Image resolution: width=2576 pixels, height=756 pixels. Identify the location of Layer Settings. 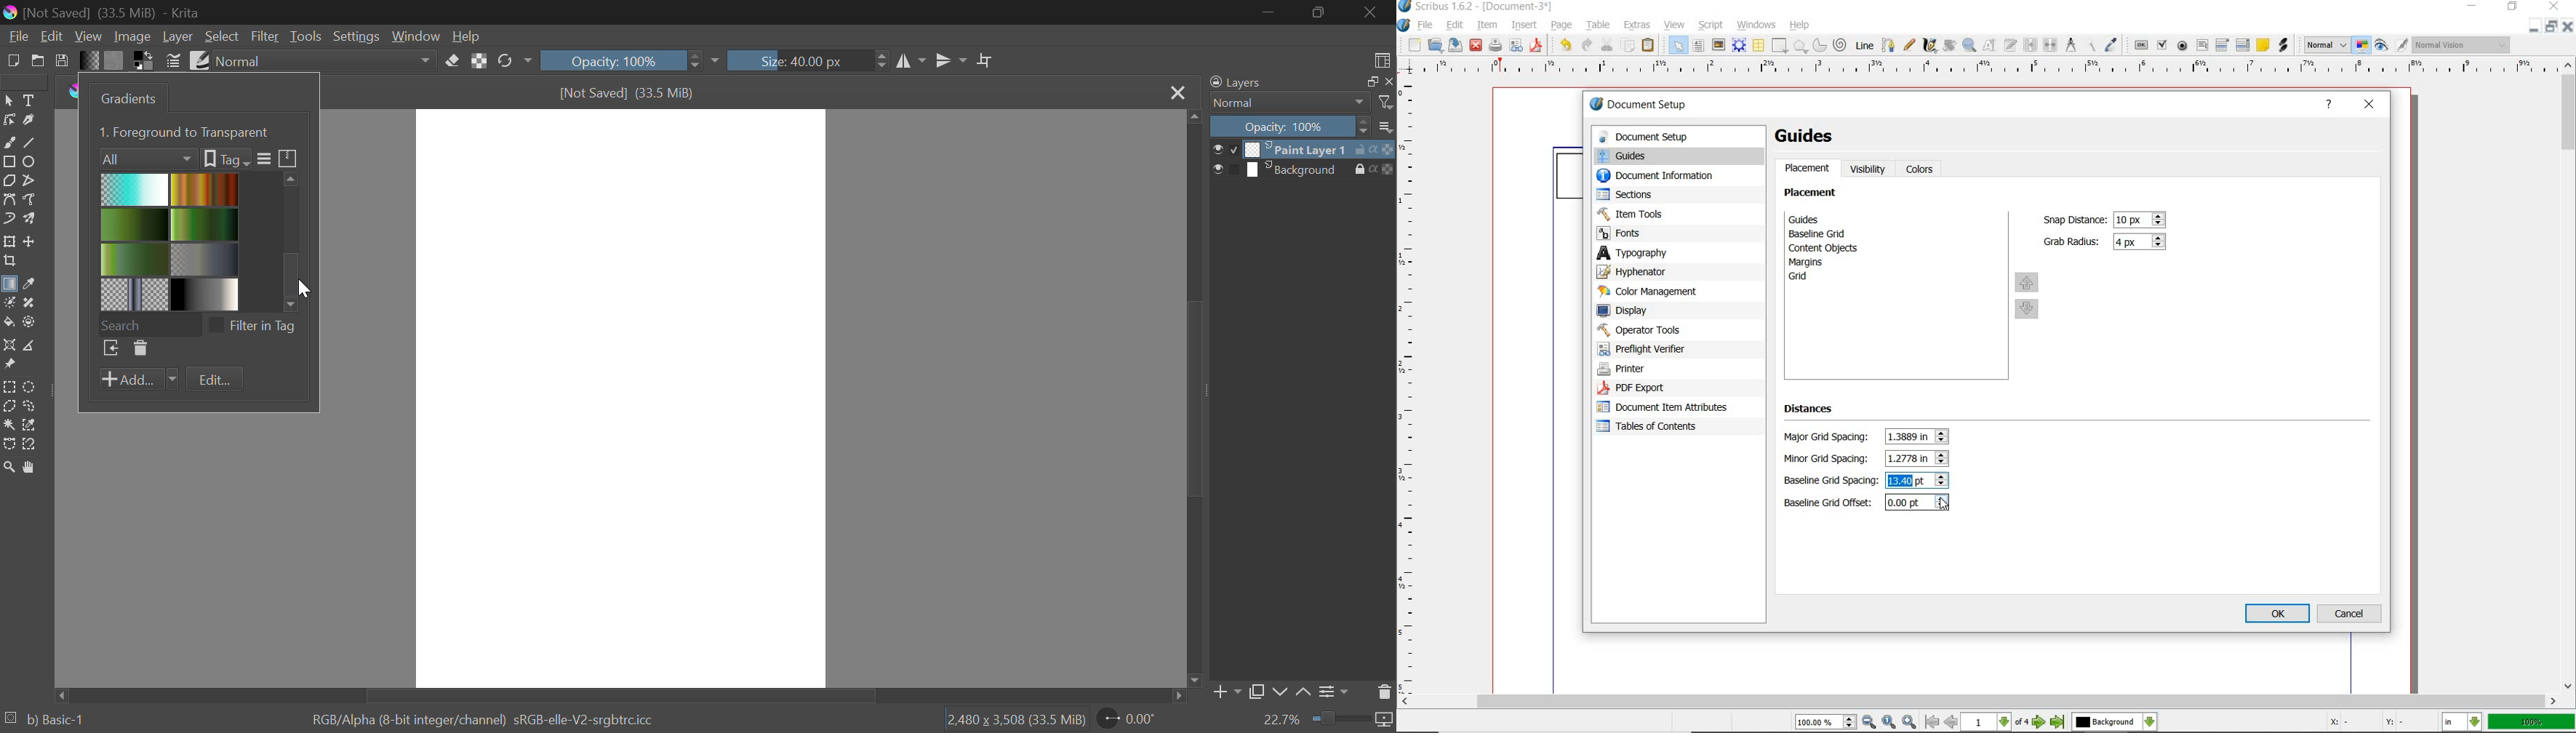
(1332, 692).